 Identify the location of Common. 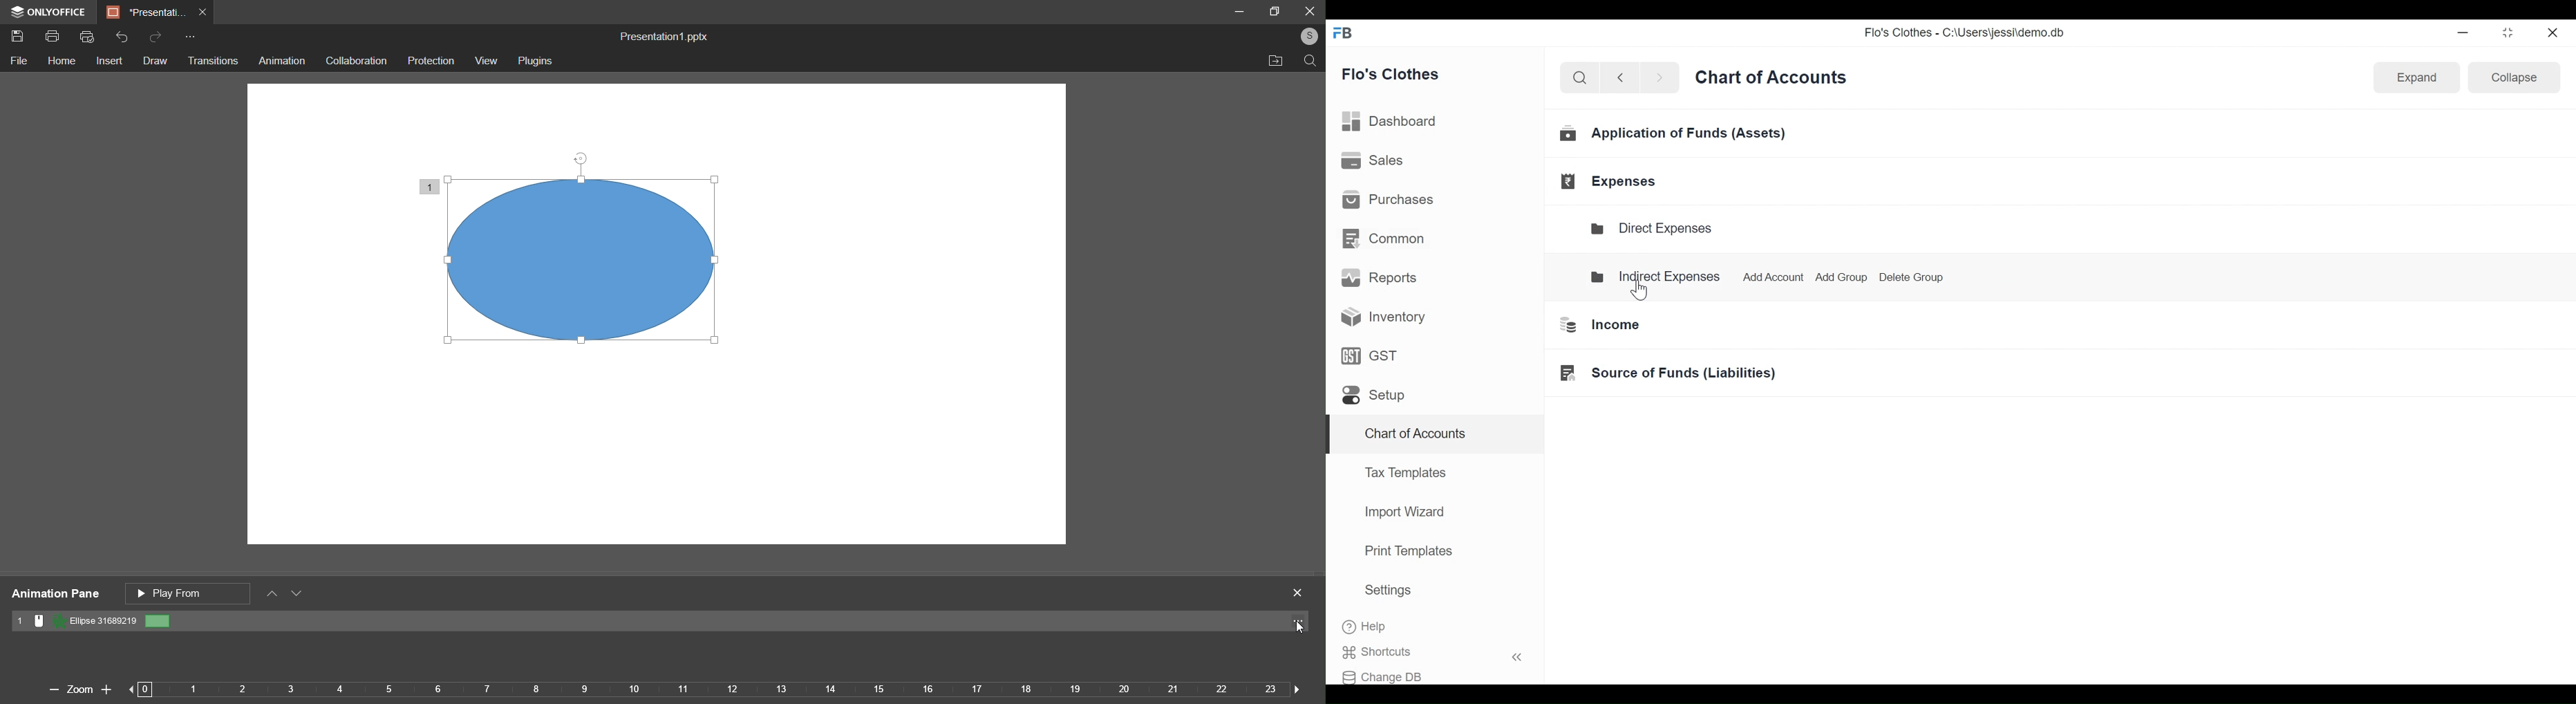
(1385, 237).